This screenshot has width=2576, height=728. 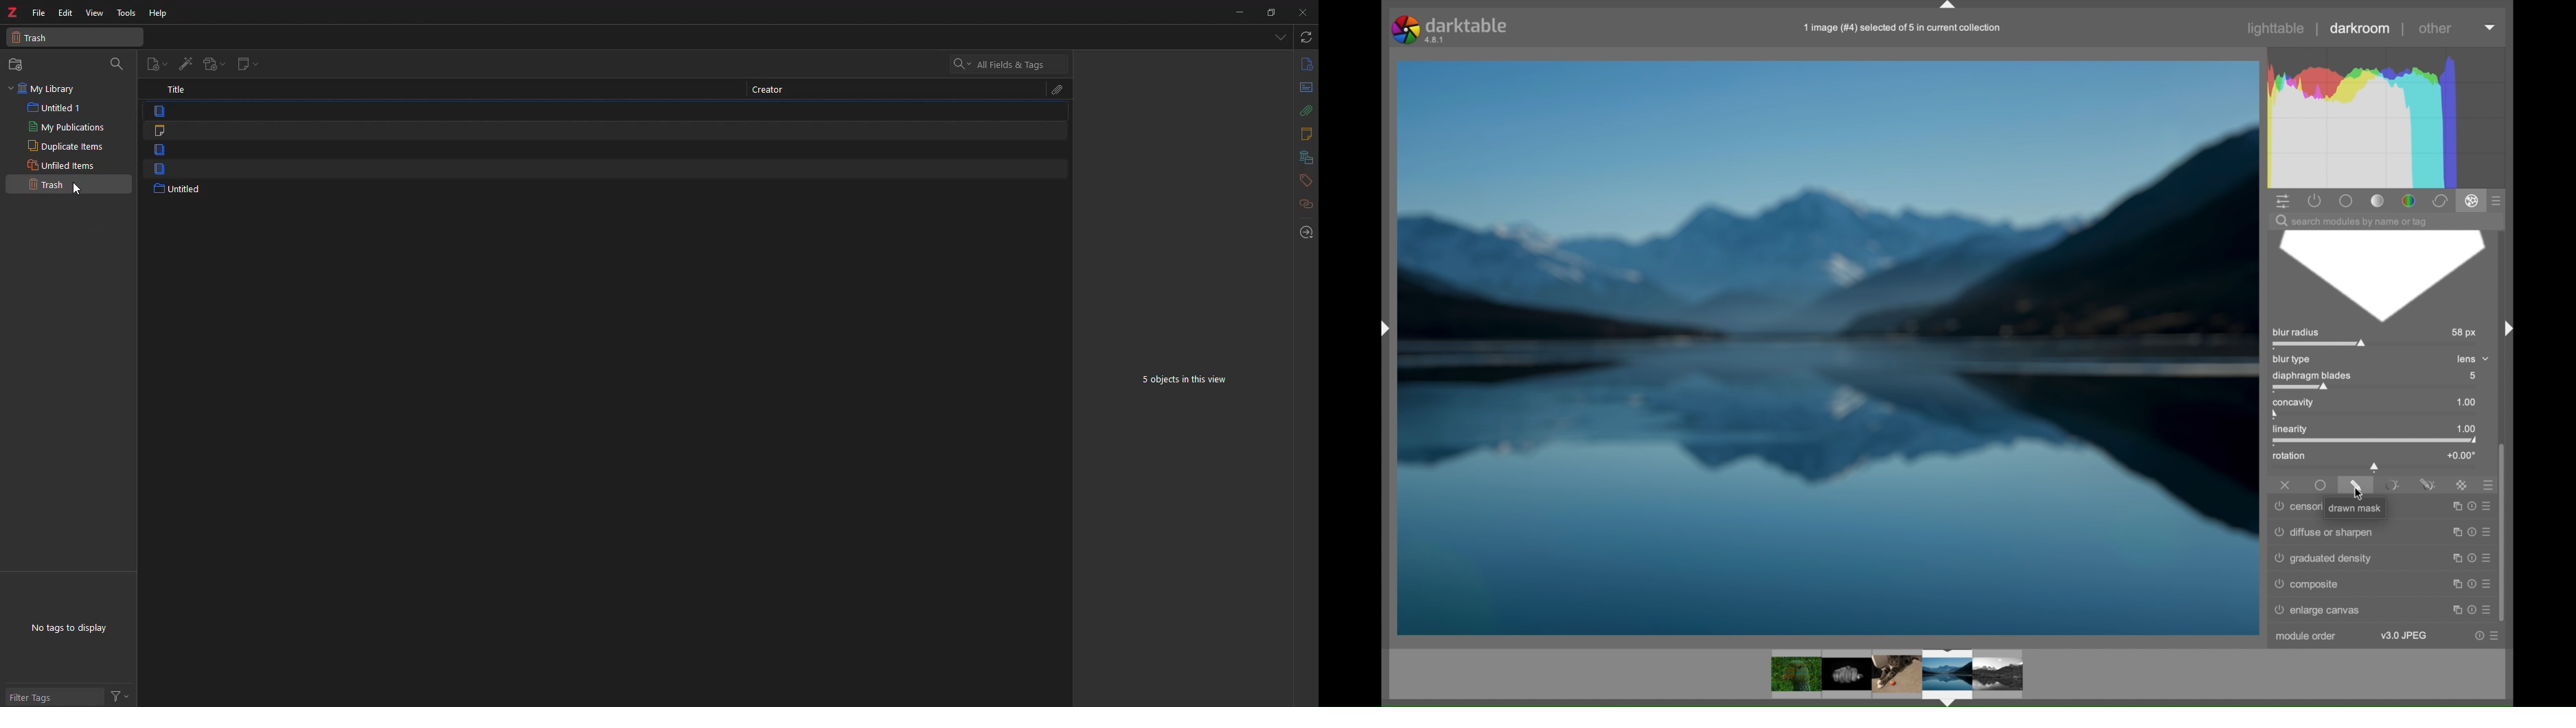 What do you see at coordinates (21, 65) in the screenshot?
I see `new collection` at bounding box center [21, 65].